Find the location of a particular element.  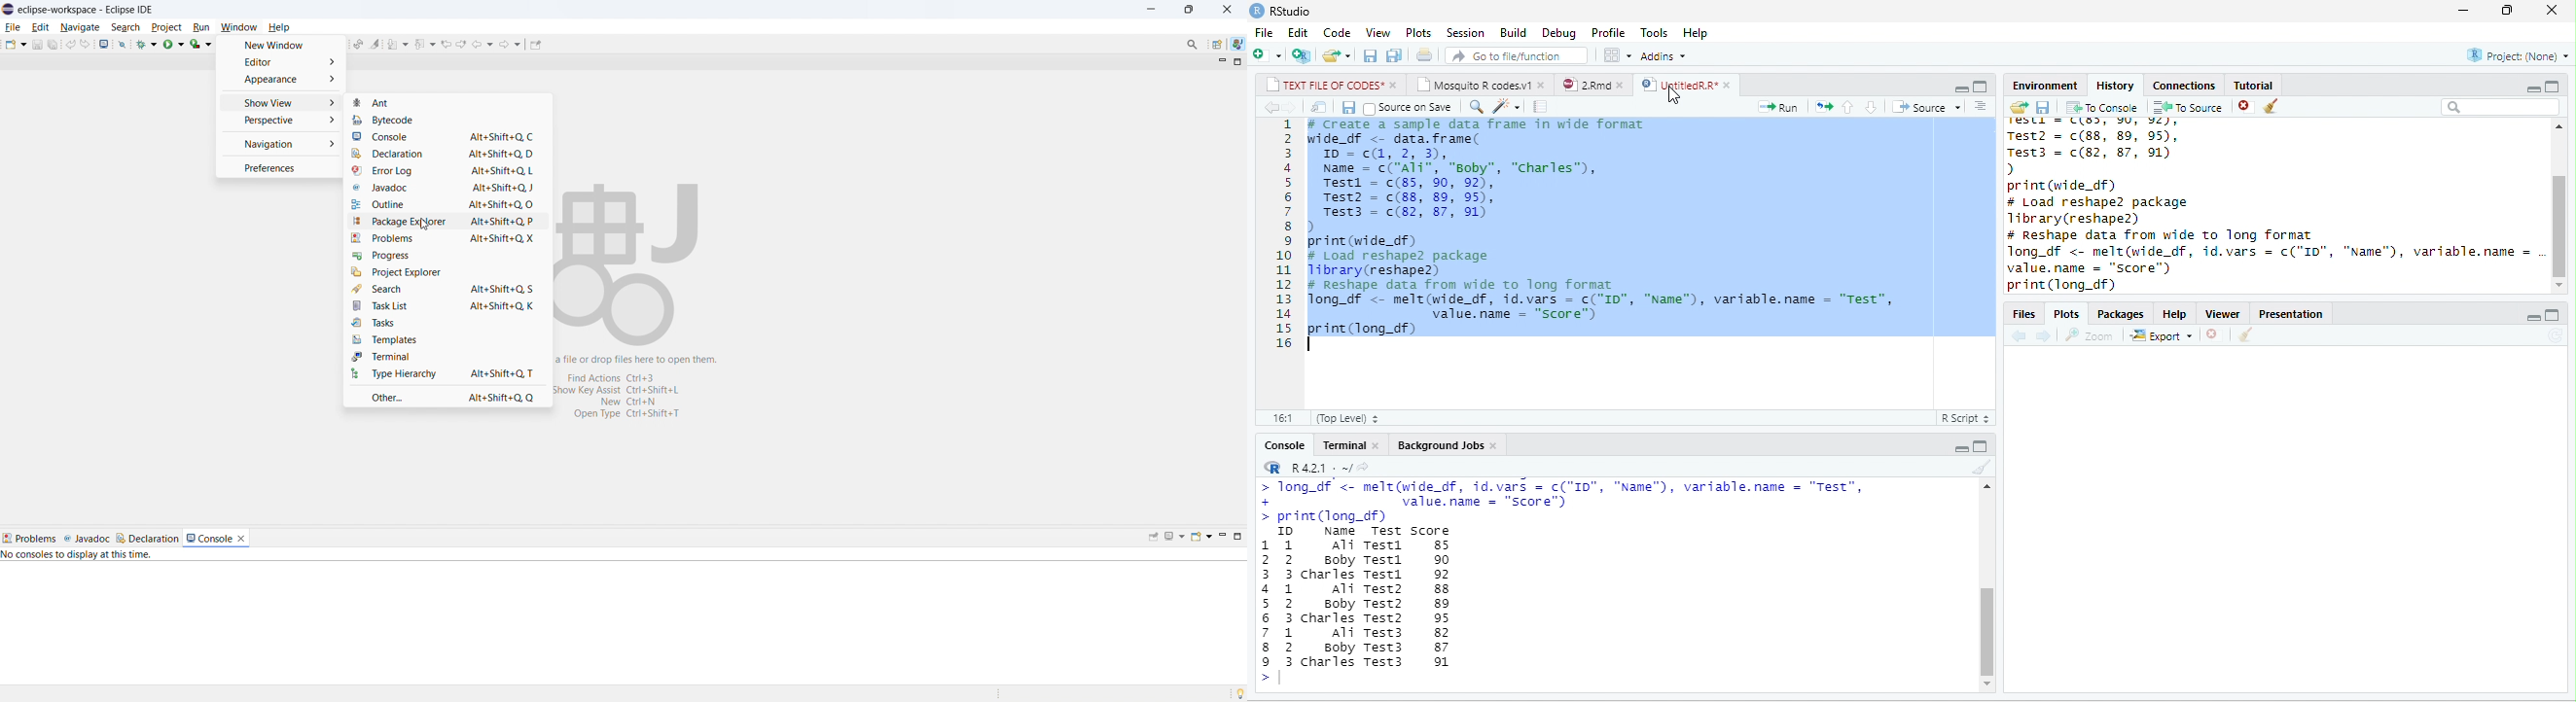

clear is located at coordinates (1983, 467).